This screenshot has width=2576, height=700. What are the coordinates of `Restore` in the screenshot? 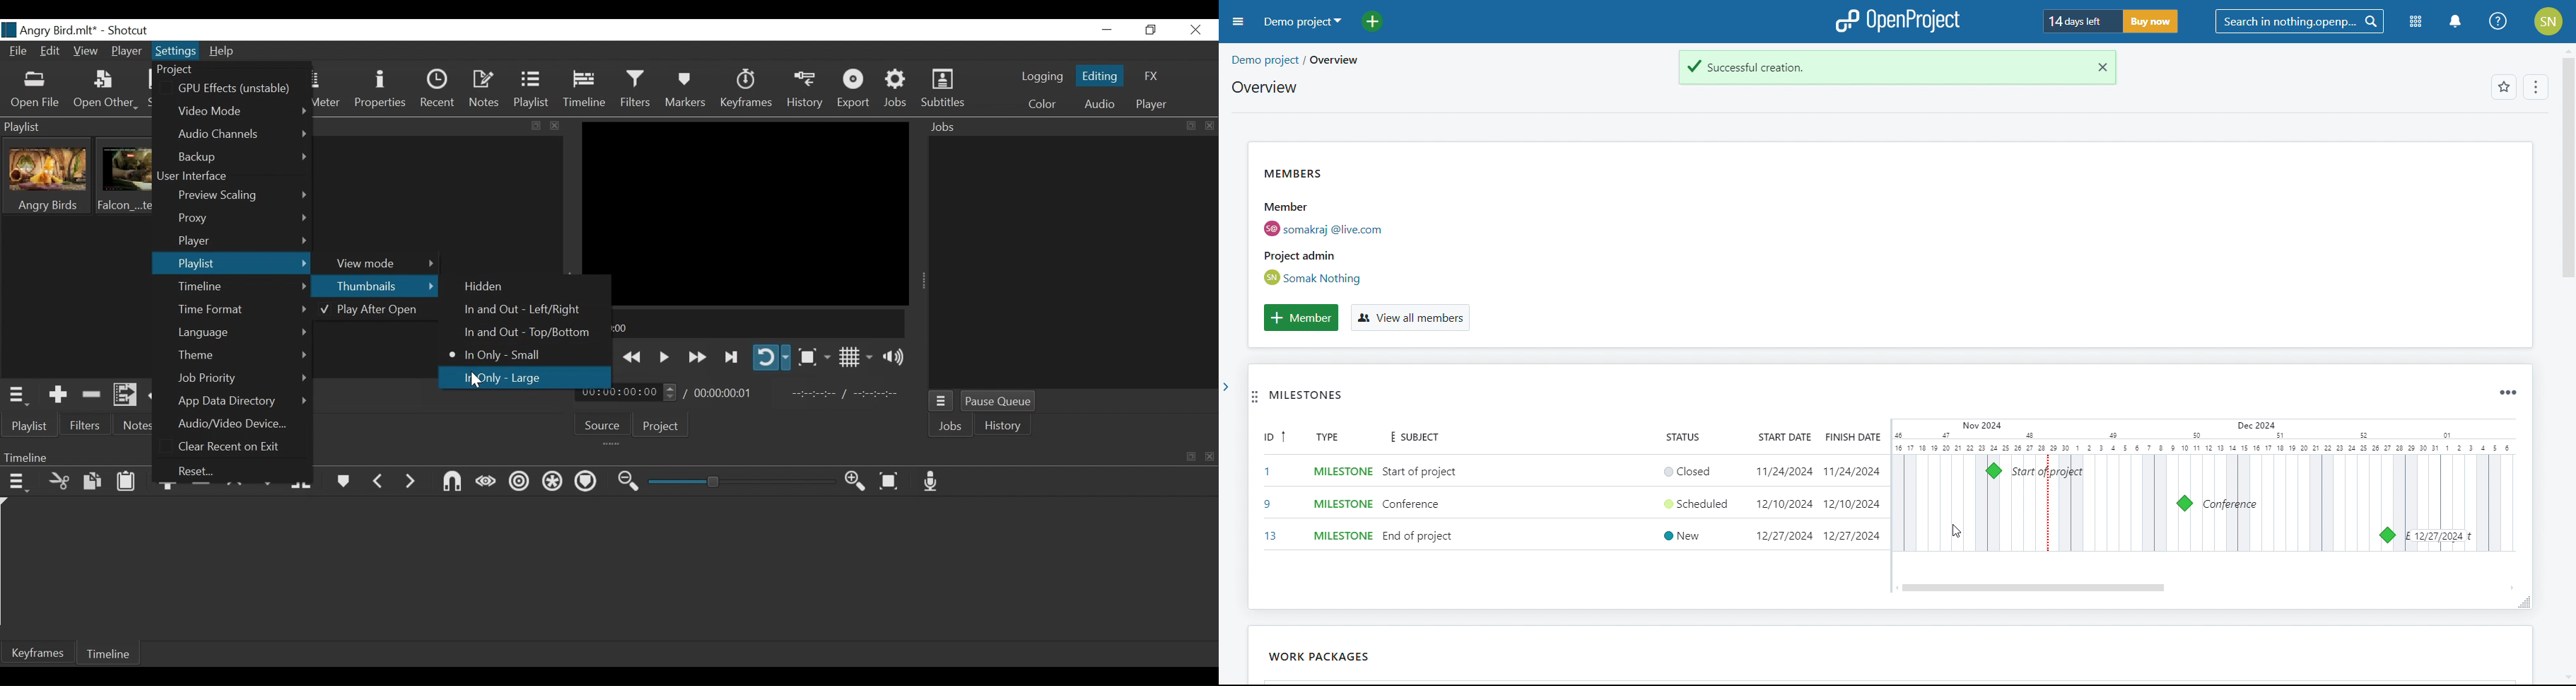 It's located at (1150, 30).